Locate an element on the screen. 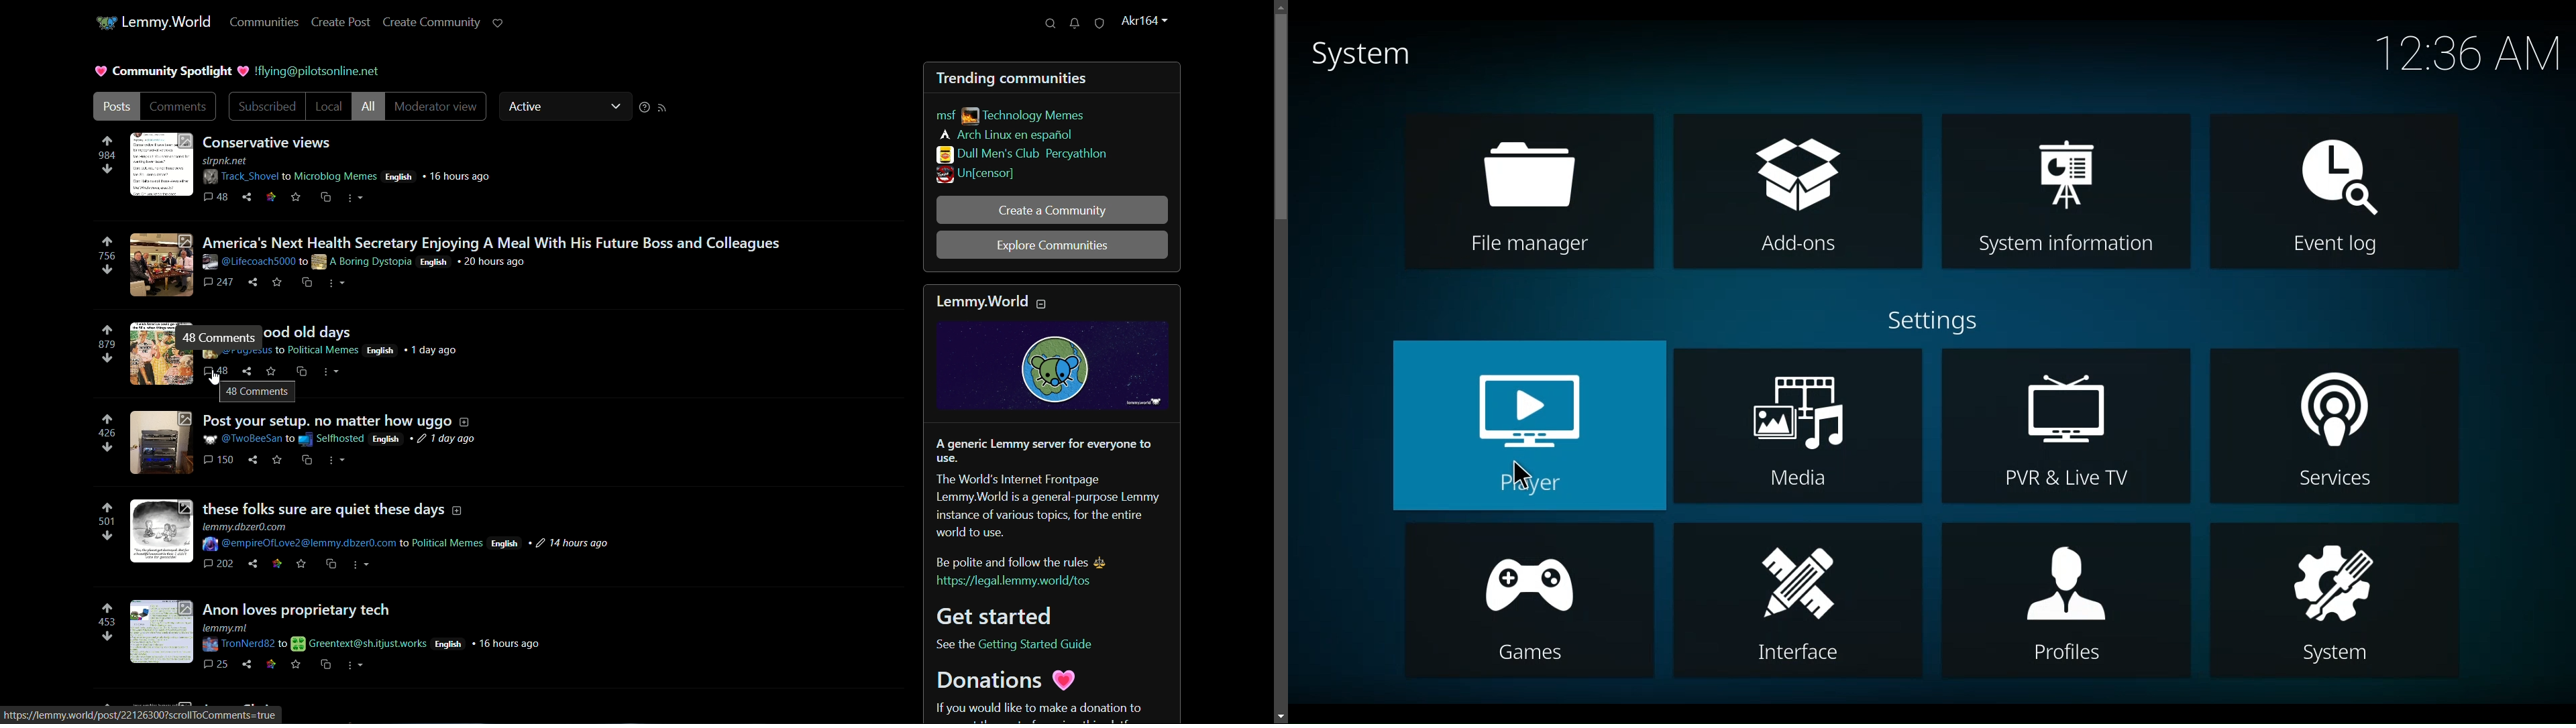 Image resolution: width=2576 pixels, height=728 pixels. System Information is located at coordinates (2066, 192).